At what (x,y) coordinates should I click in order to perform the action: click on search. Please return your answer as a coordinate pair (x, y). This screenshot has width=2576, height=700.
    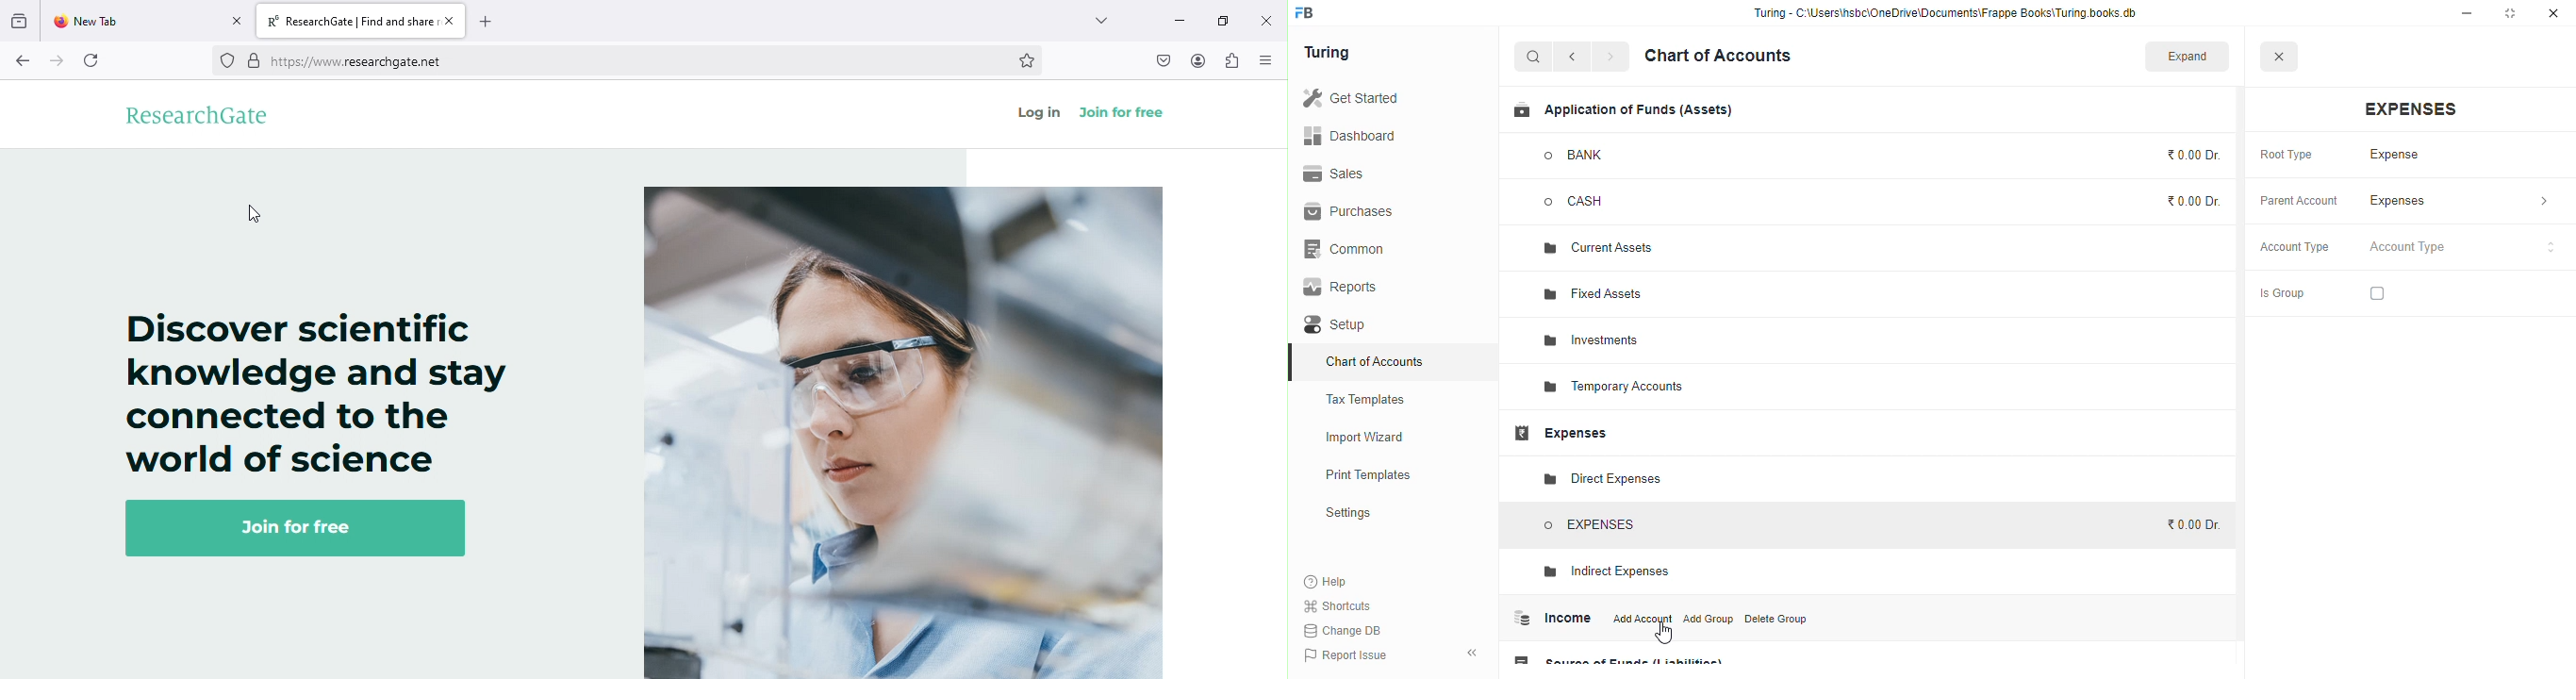
    Looking at the image, I should click on (1534, 57).